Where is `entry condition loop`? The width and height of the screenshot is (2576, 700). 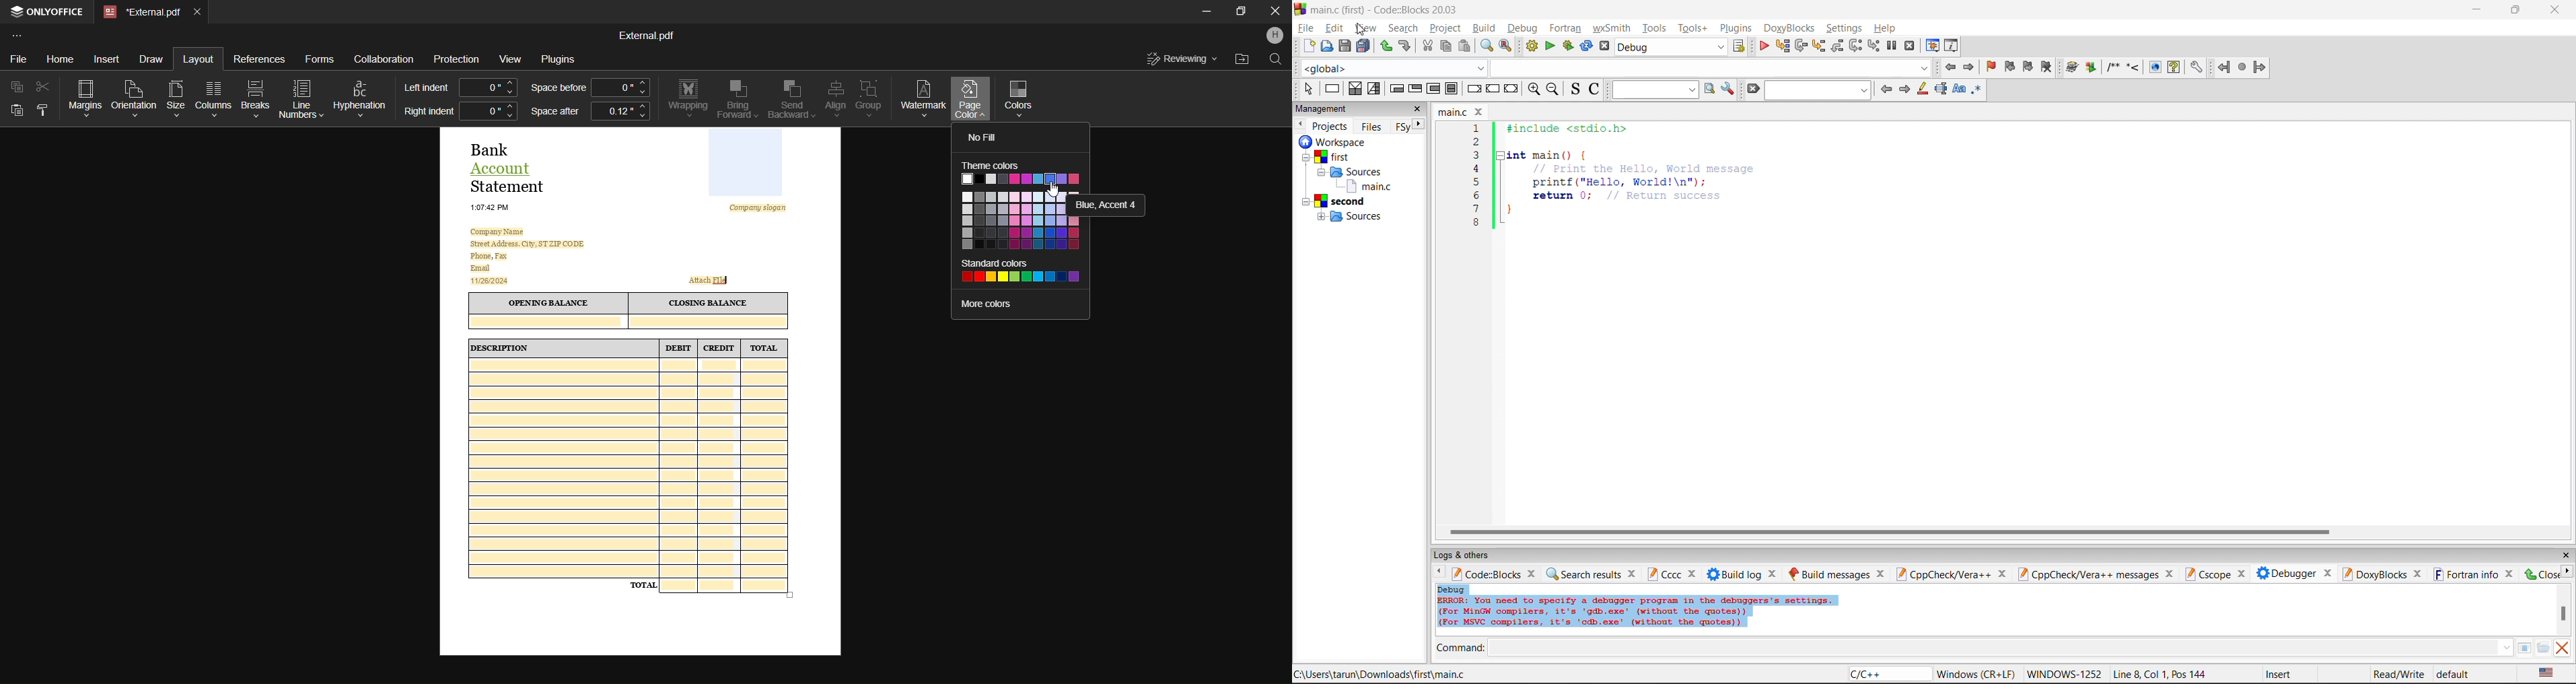
entry condition loop is located at coordinates (1396, 88).